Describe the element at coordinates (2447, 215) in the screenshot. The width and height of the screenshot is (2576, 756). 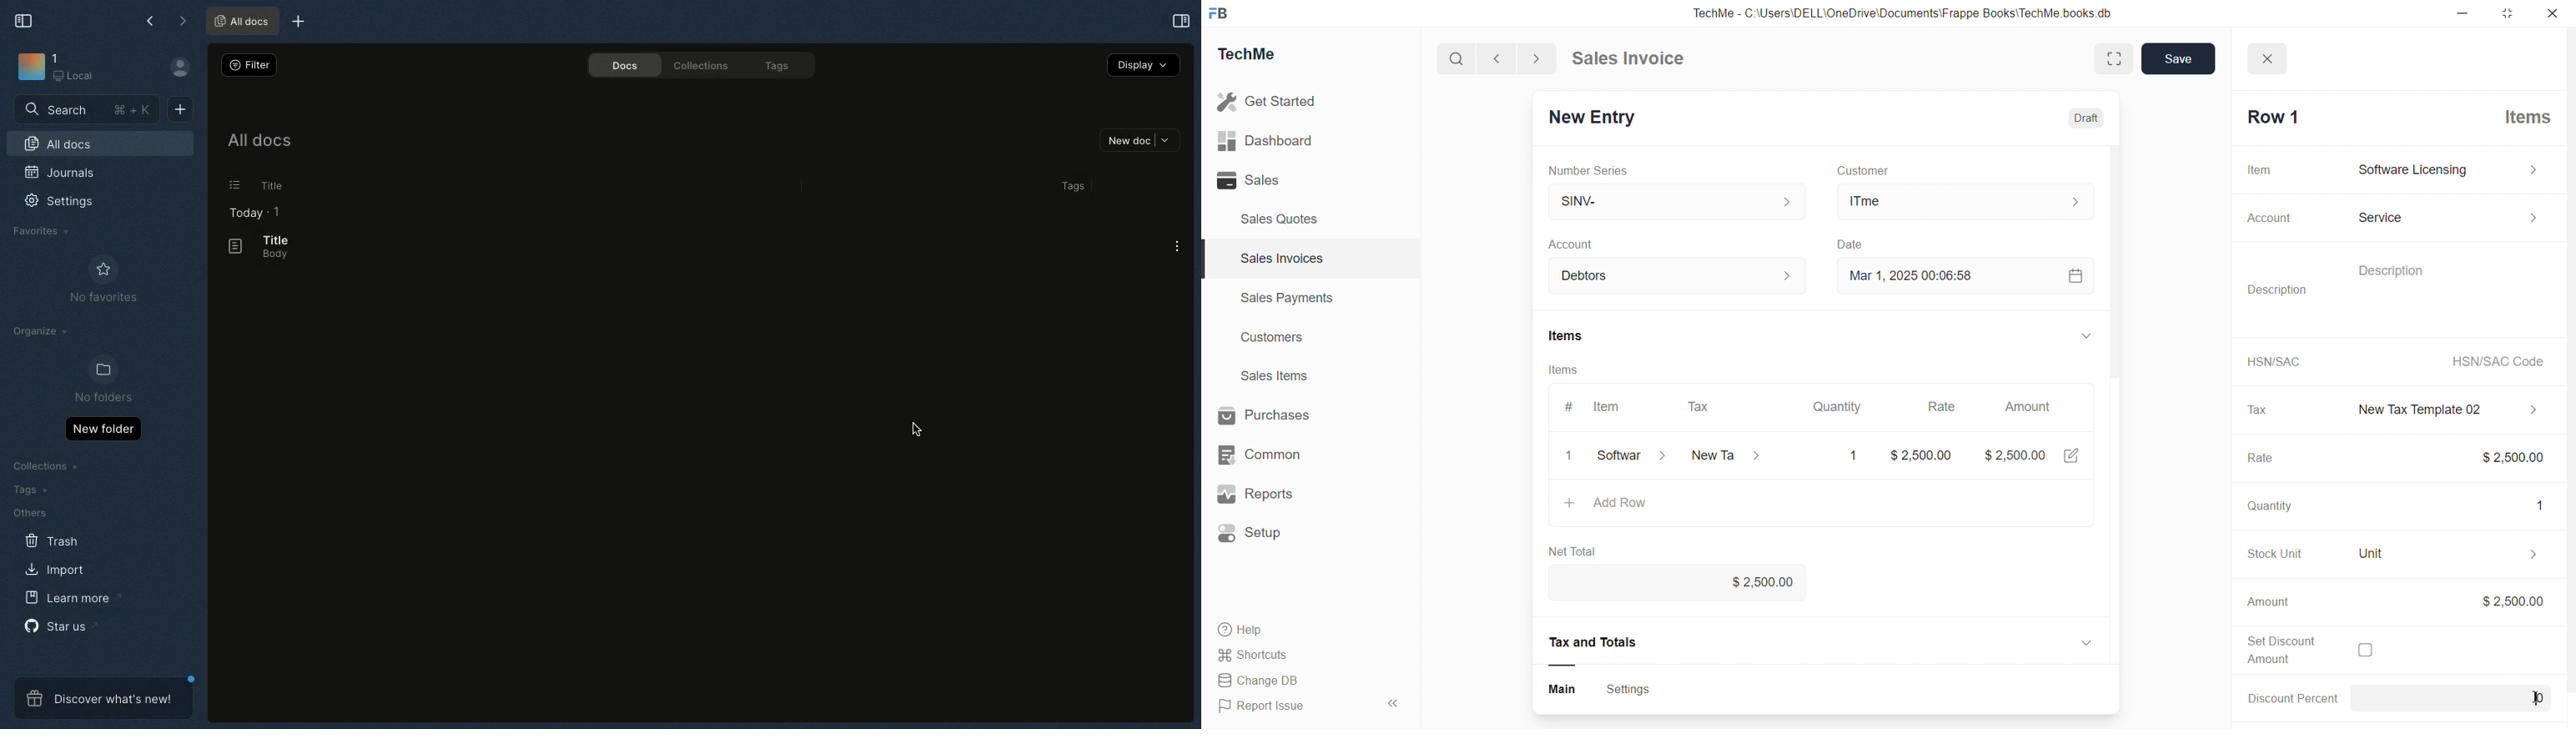
I see `Service >` at that location.